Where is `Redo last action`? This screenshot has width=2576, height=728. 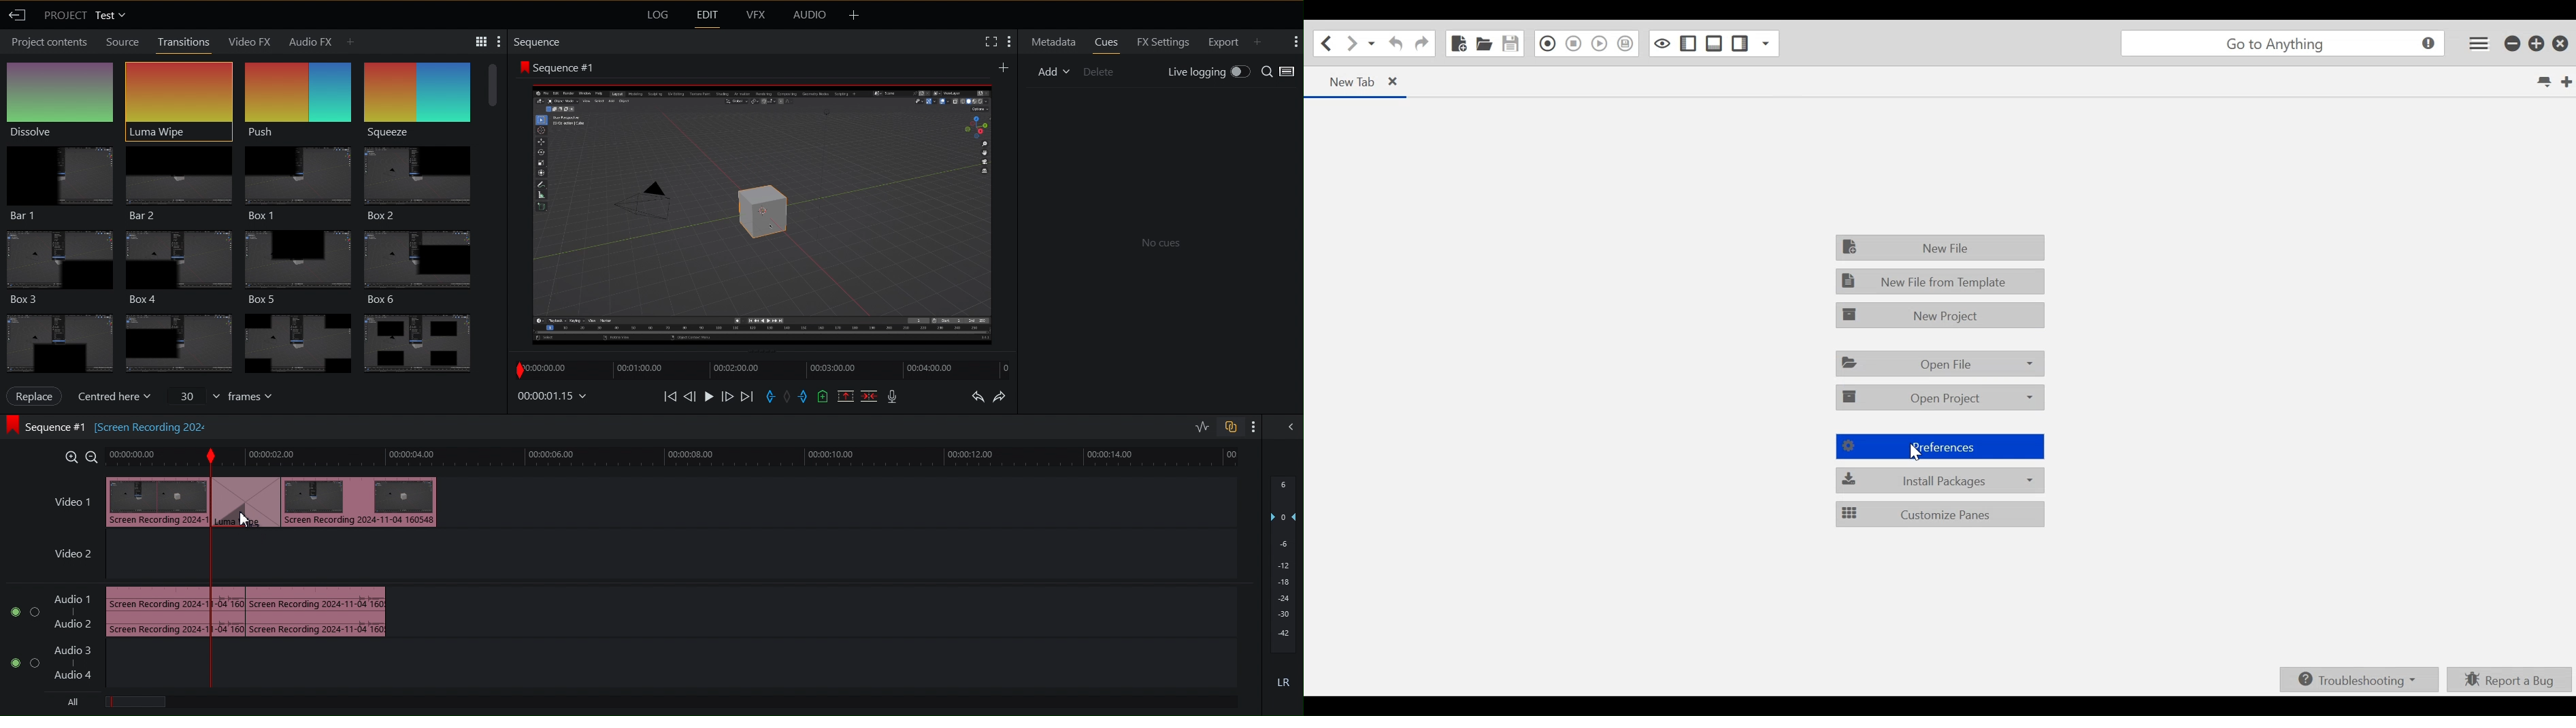 Redo last action is located at coordinates (1421, 44).